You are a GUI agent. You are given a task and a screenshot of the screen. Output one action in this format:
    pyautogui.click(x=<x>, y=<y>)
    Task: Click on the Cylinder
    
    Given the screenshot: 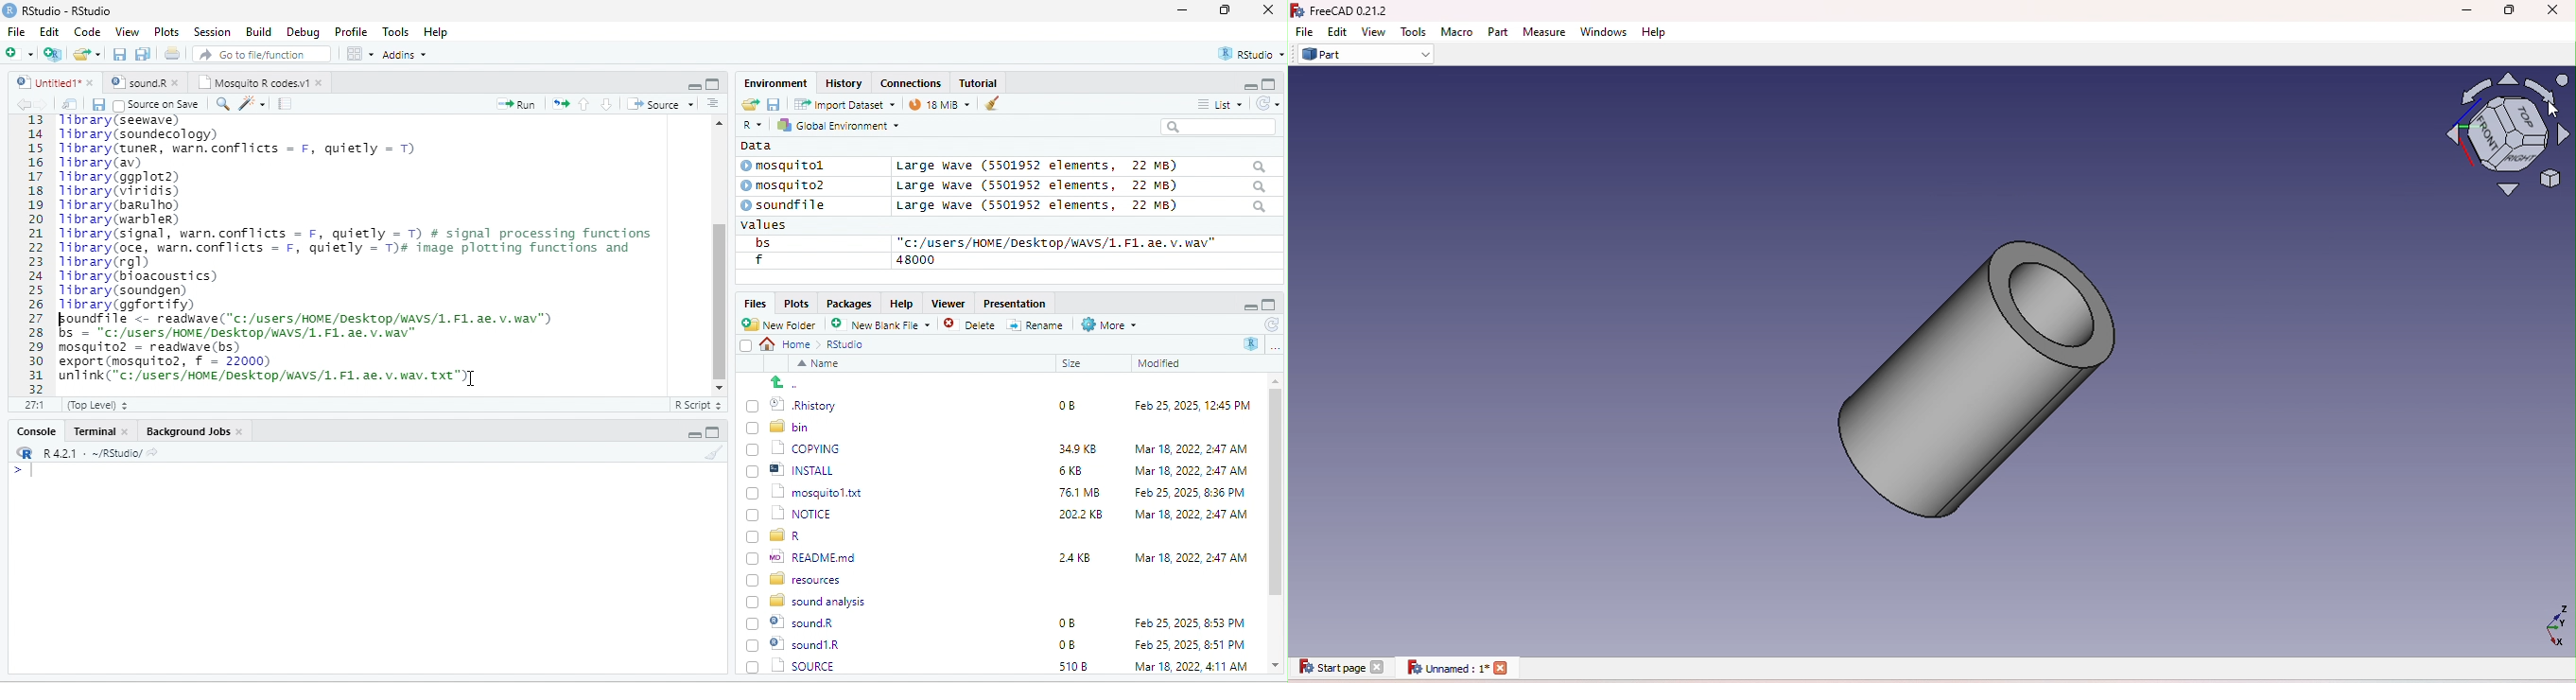 What is the action you would take?
    pyautogui.click(x=1968, y=372)
    